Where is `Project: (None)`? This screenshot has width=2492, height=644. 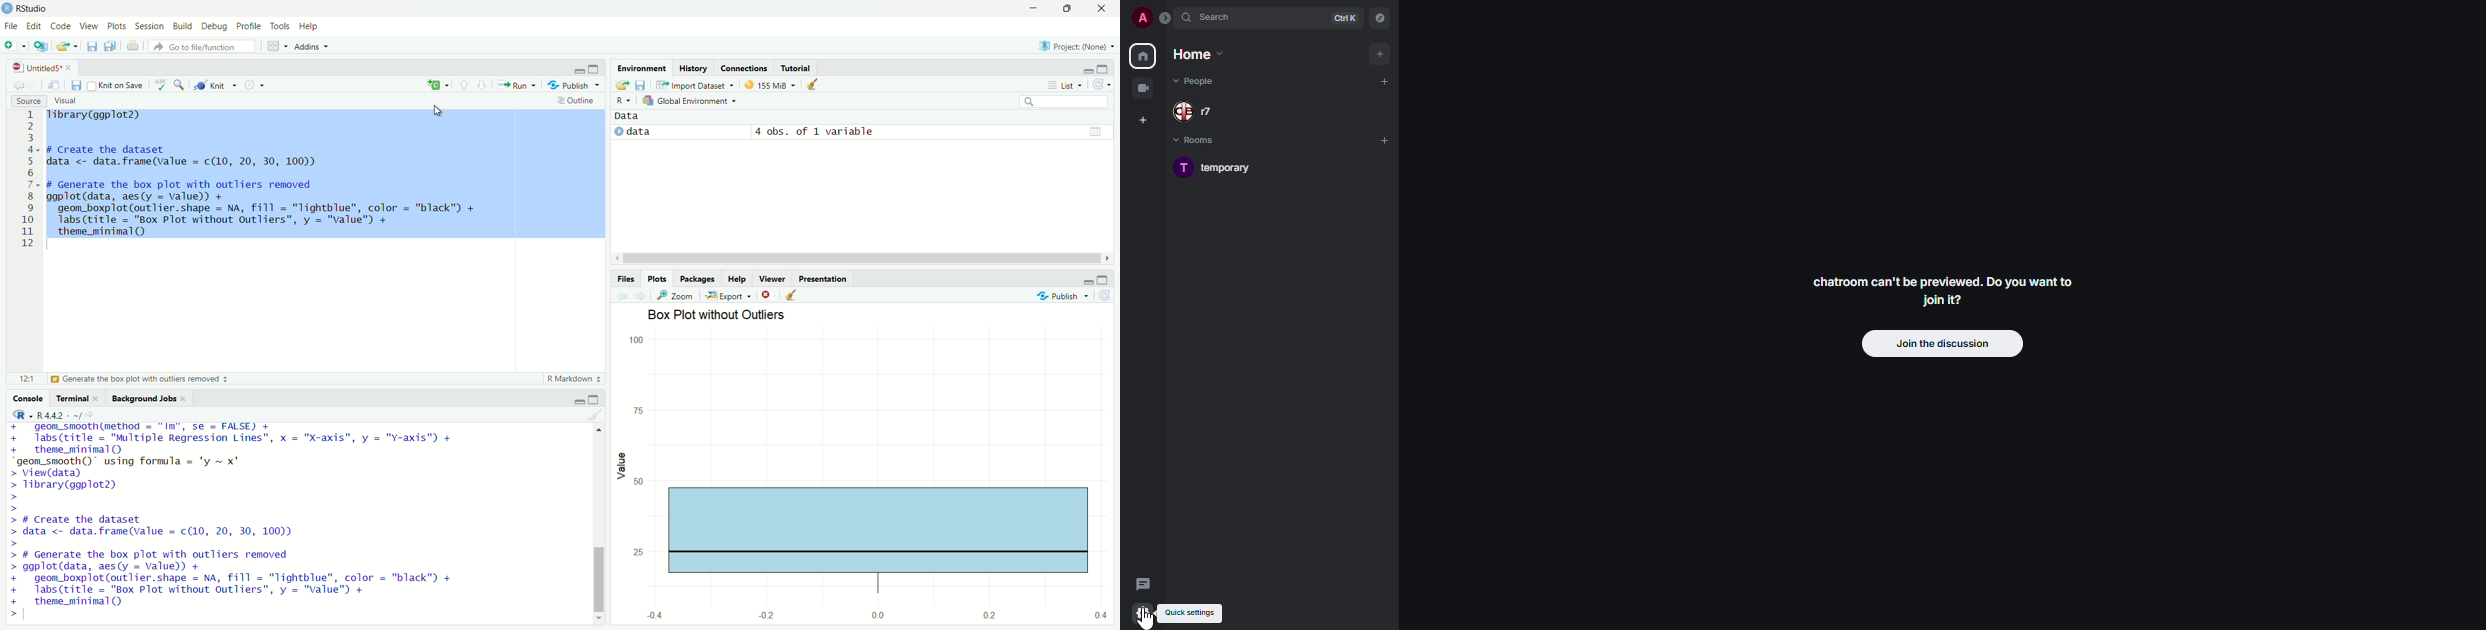
Project: (None) is located at coordinates (1077, 47).